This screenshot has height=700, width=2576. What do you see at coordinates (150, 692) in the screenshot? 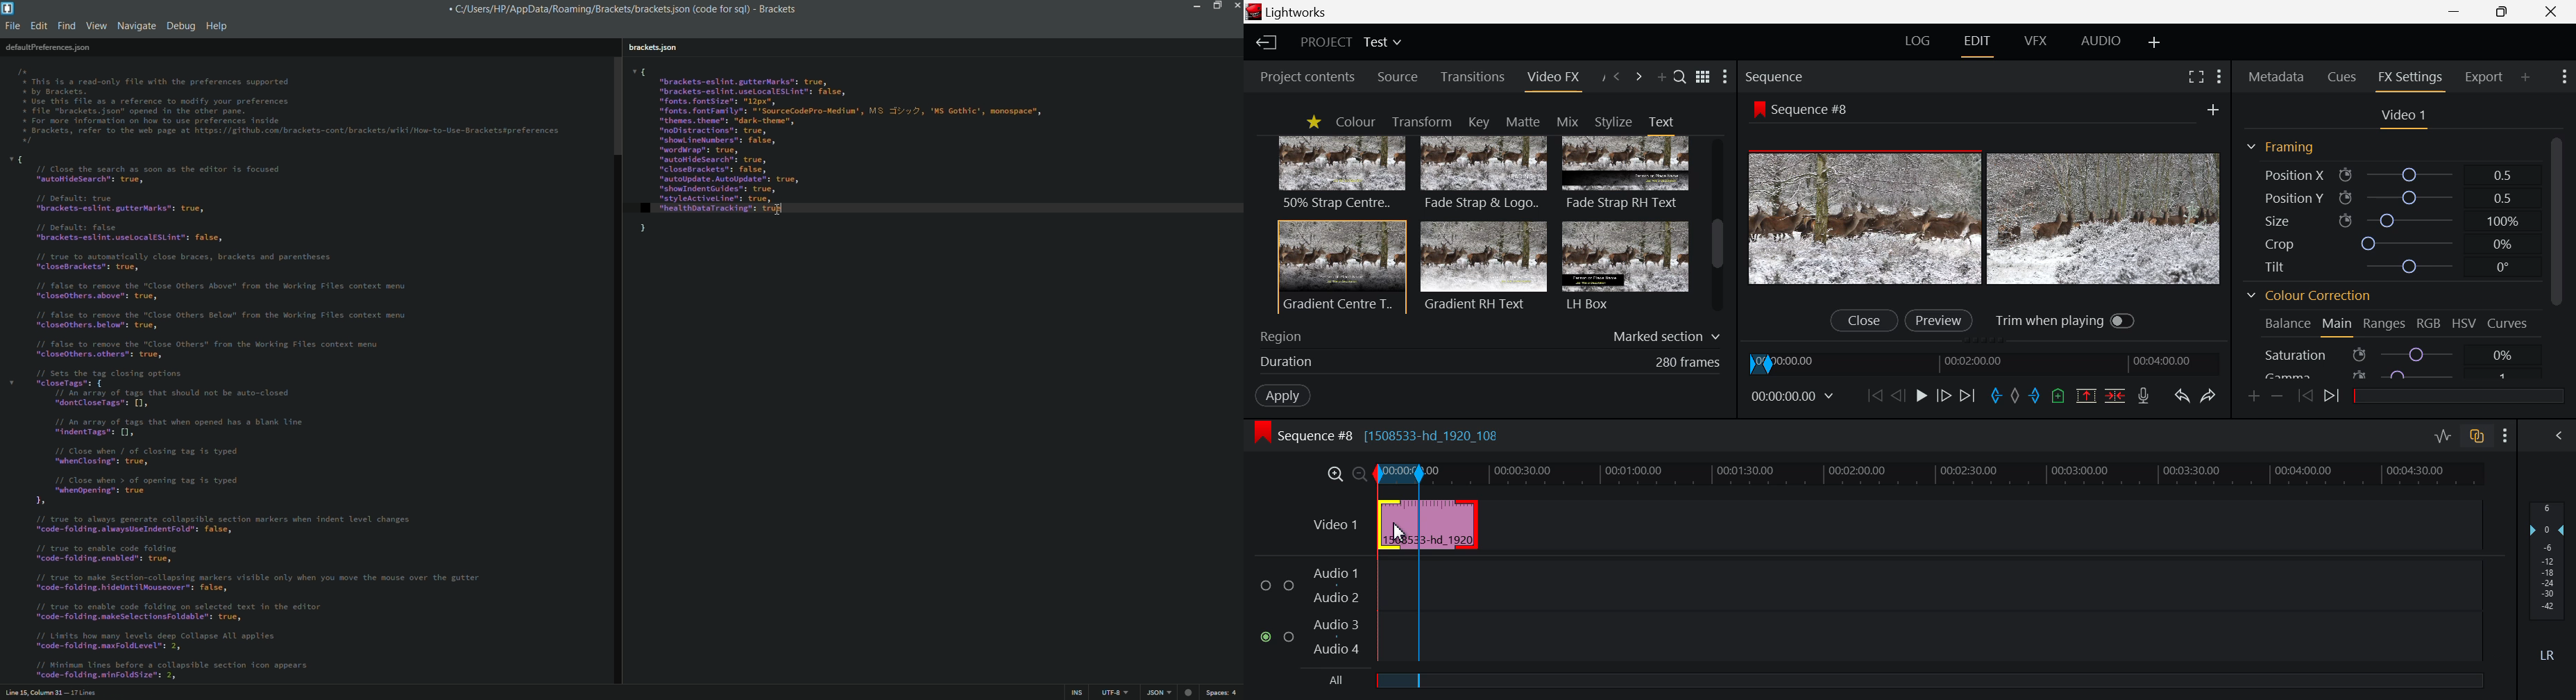
I see `Number of lines` at bounding box center [150, 692].